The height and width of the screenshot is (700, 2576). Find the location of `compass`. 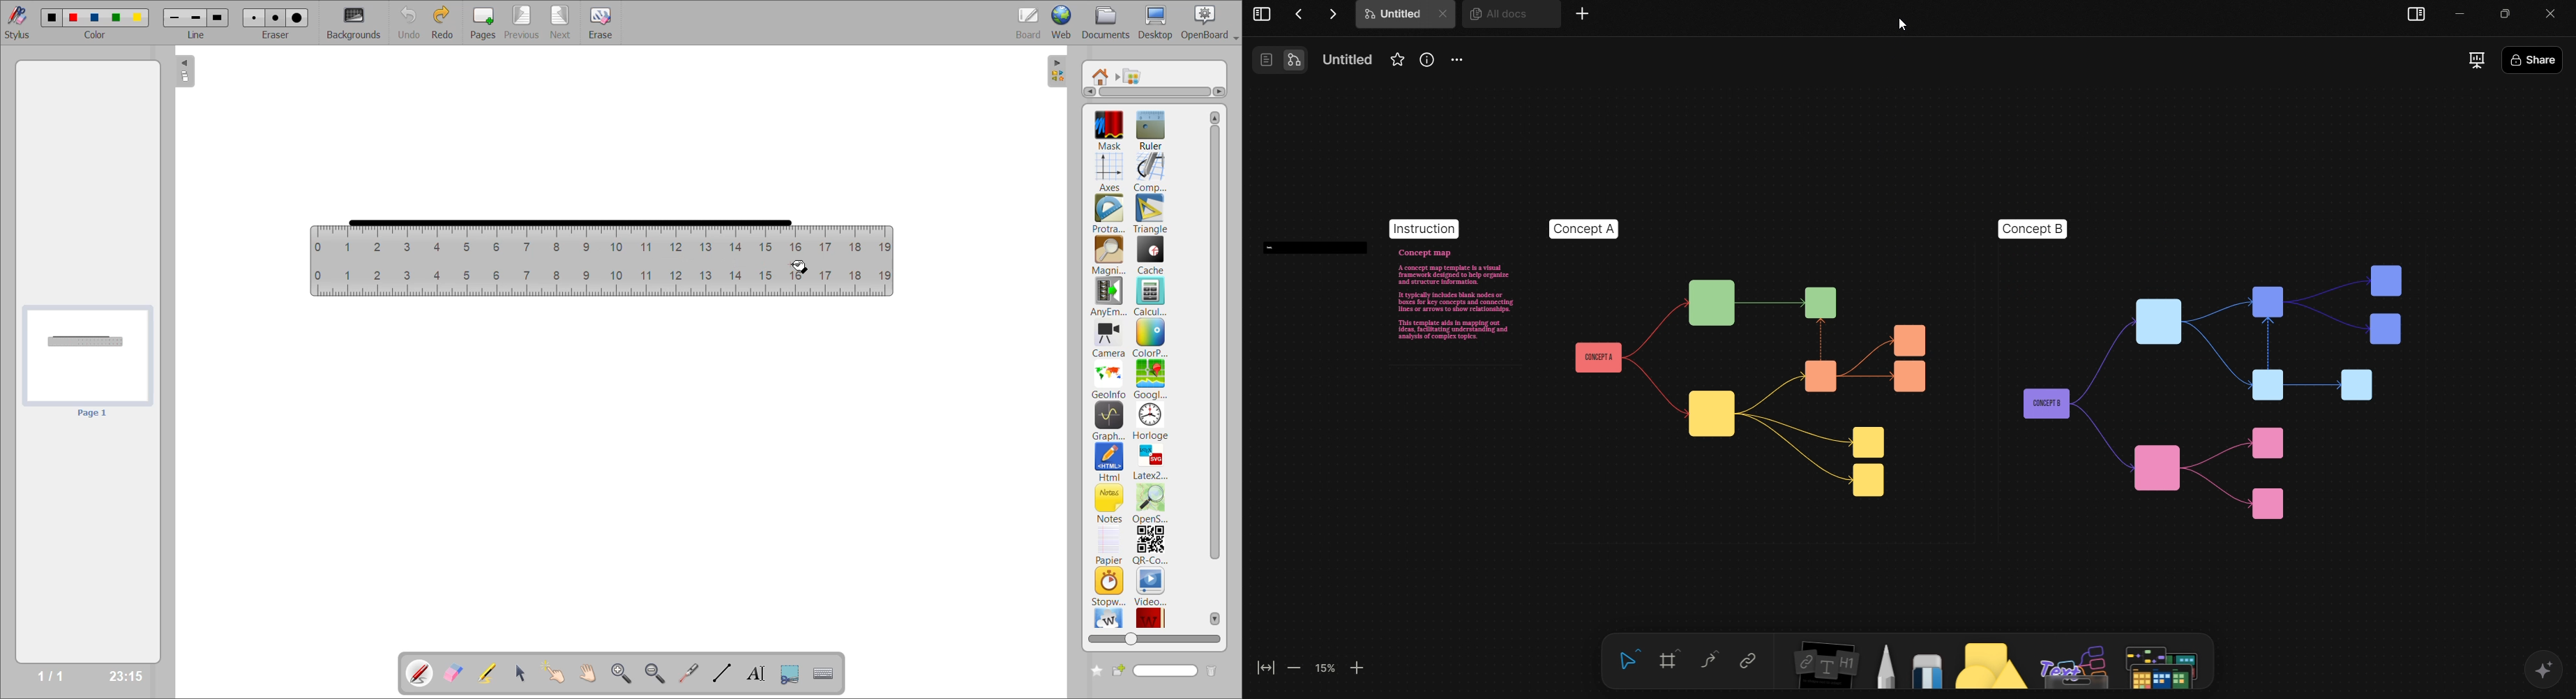

compass is located at coordinates (1151, 172).